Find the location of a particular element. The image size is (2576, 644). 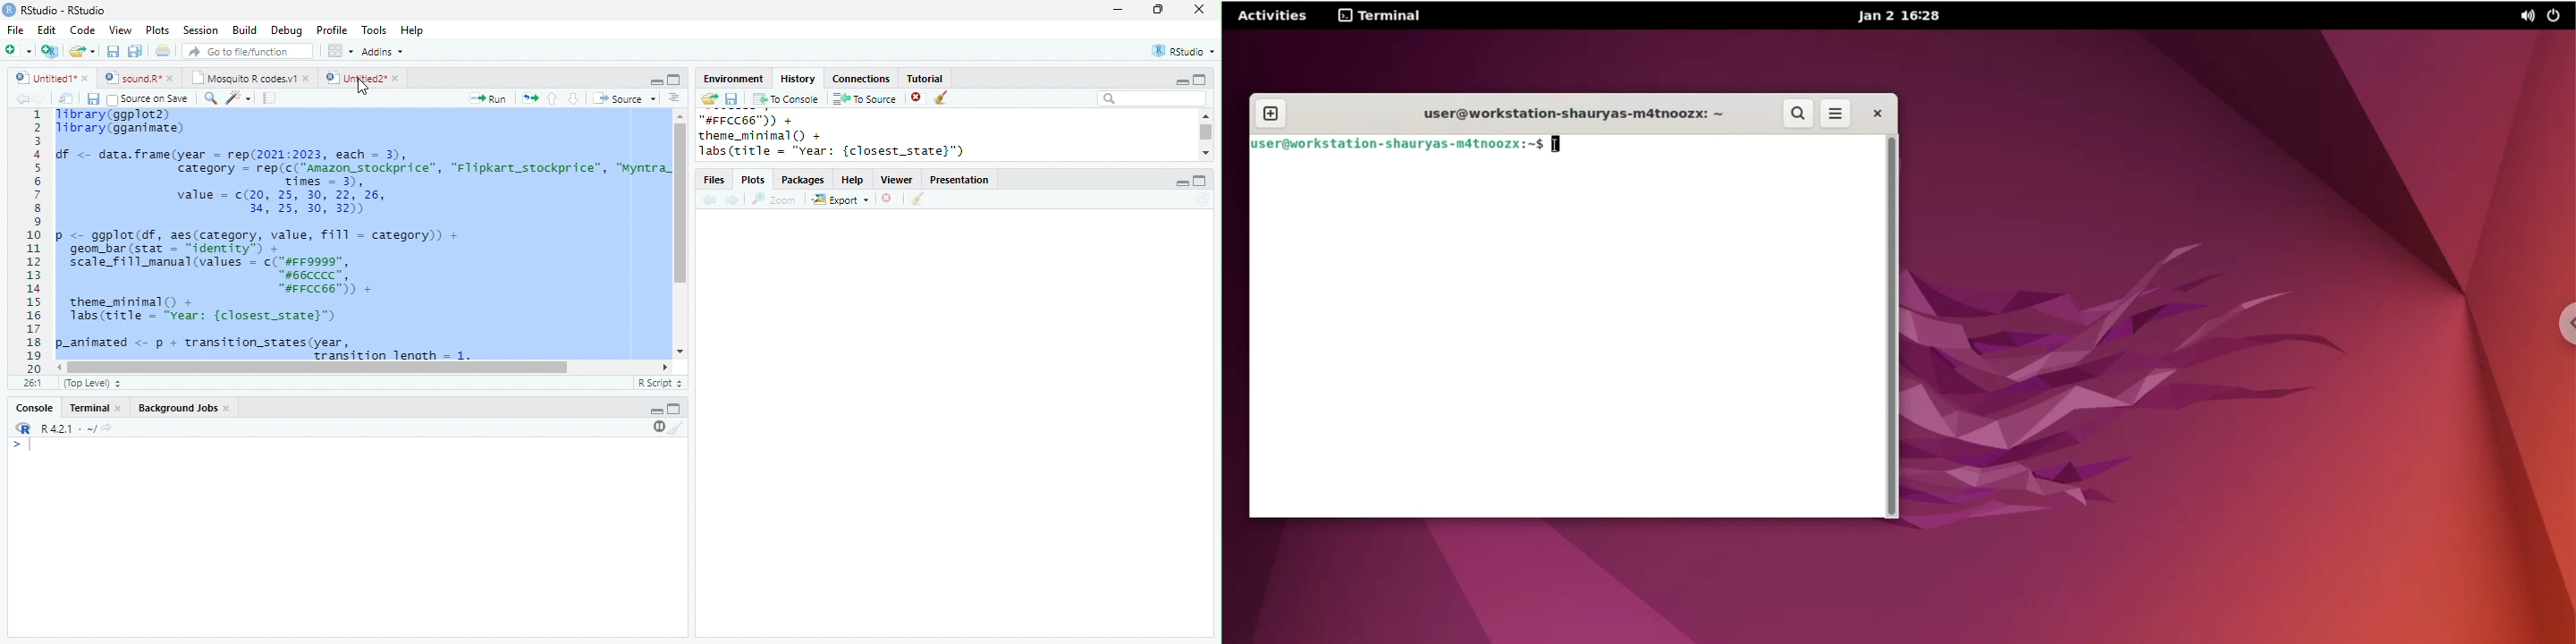

"#FFCC66™)) +
theme_minimal () +
Jabs(title = "vear: {closest_state}") is located at coordinates (848, 136).